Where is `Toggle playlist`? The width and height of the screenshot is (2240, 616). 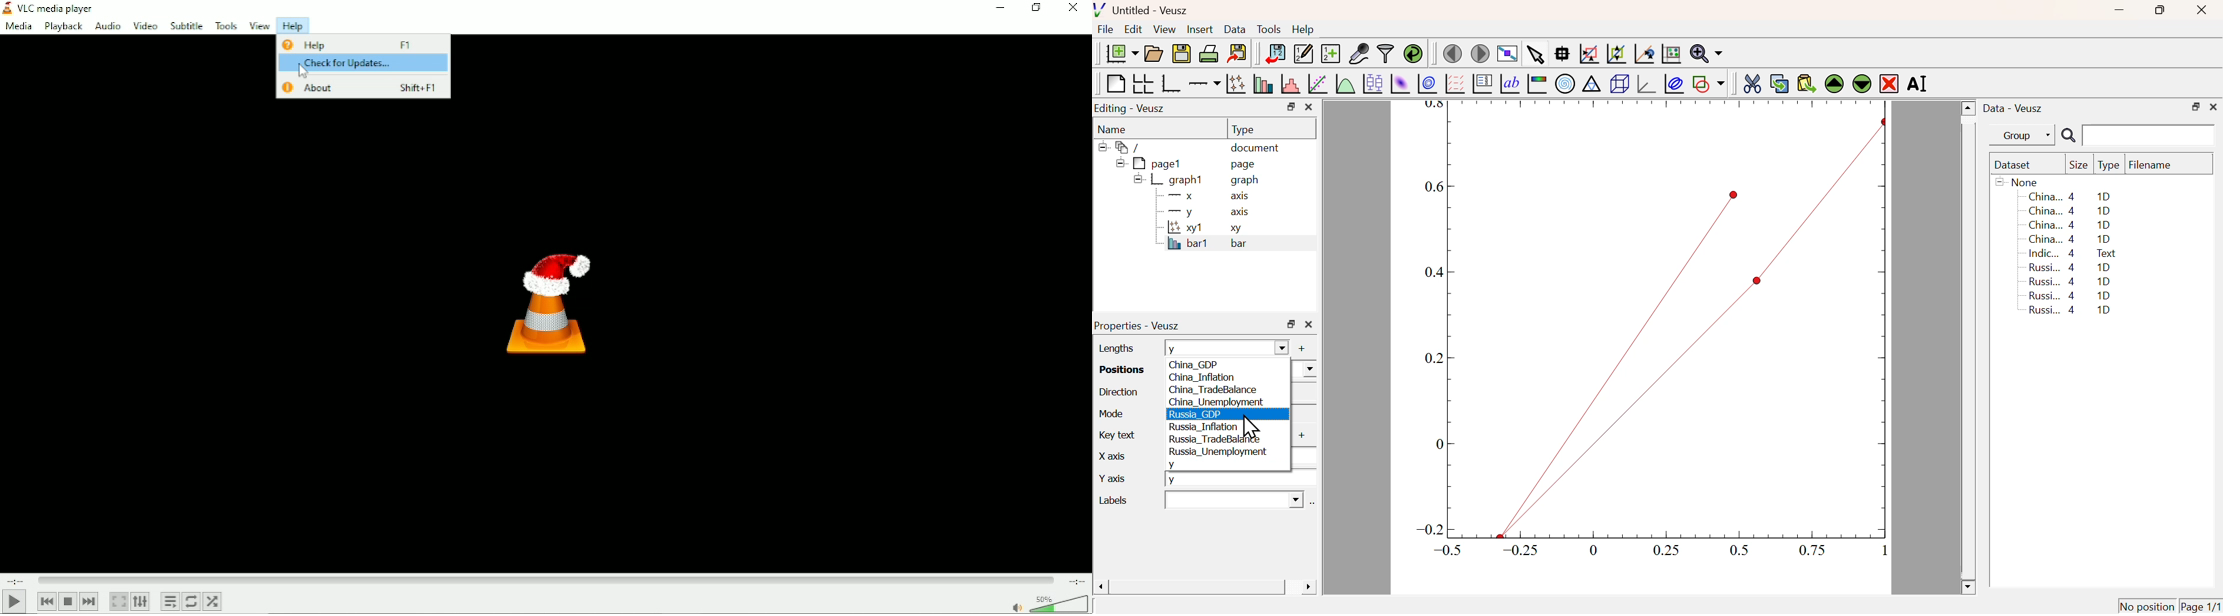 Toggle playlist is located at coordinates (170, 601).